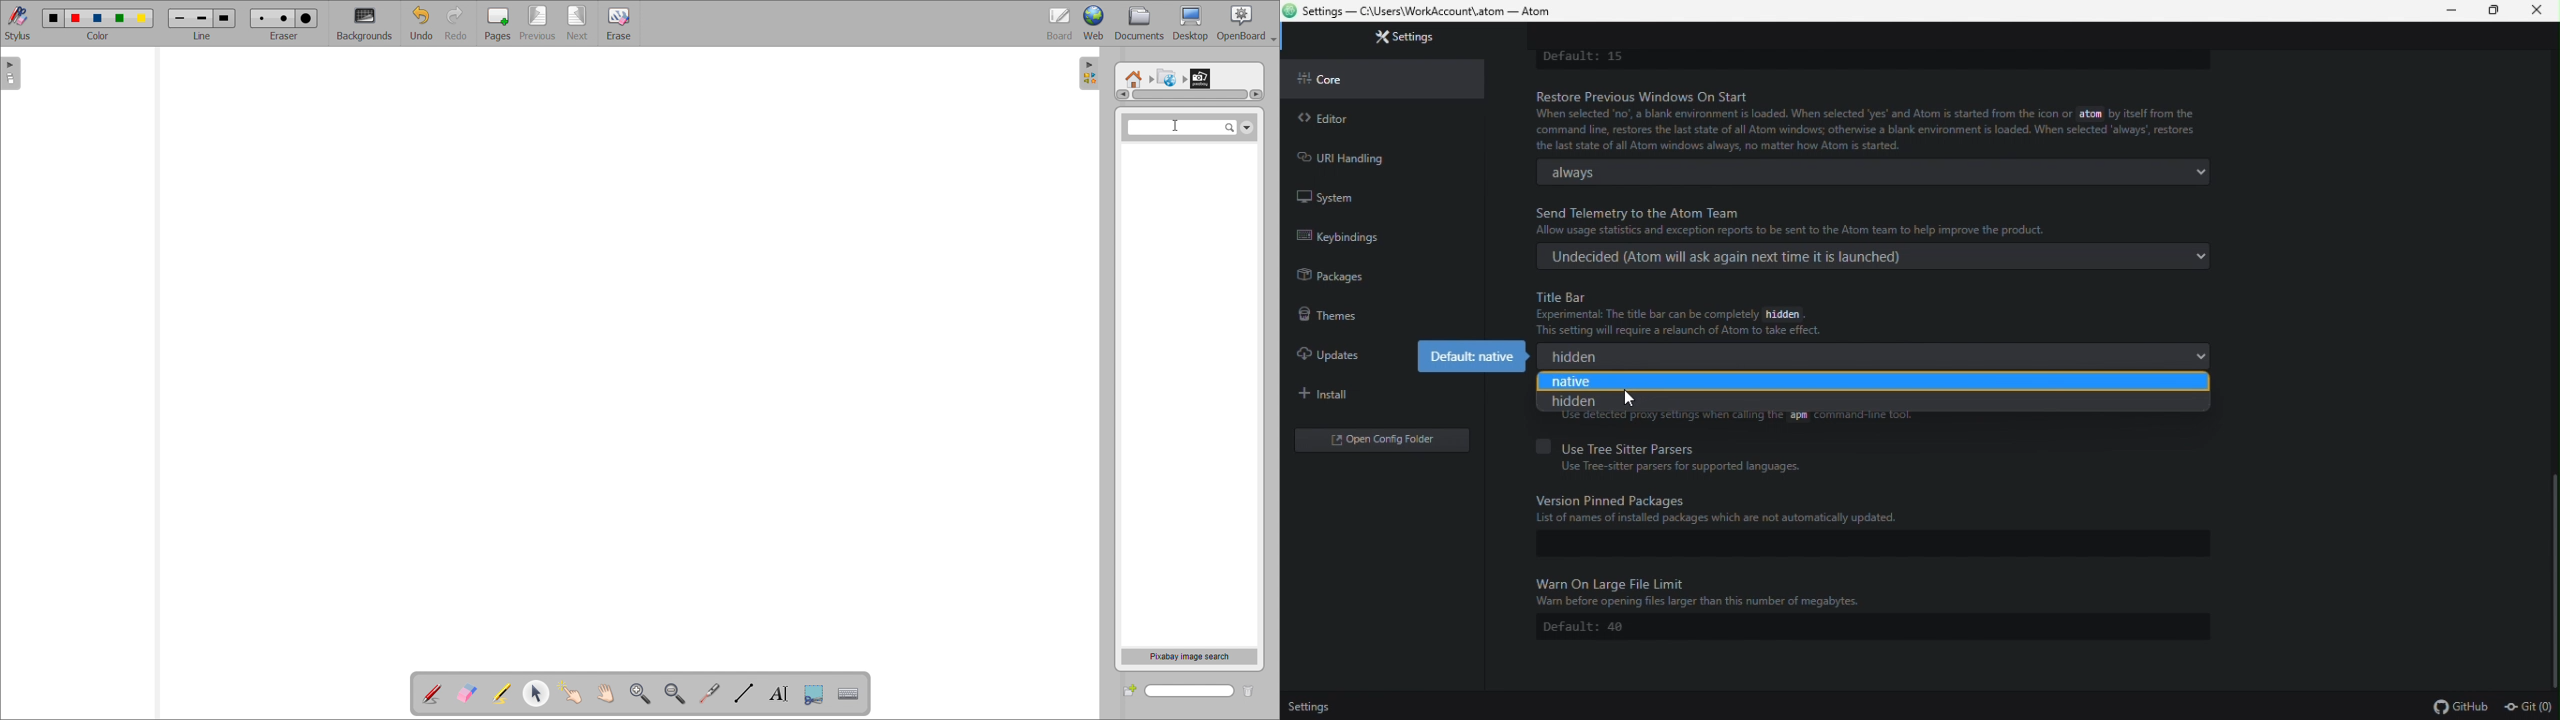 The height and width of the screenshot is (728, 2576). What do you see at coordinates (225, 17) in the screenshot?
I see `Large line` at bounding box center [225, 17].